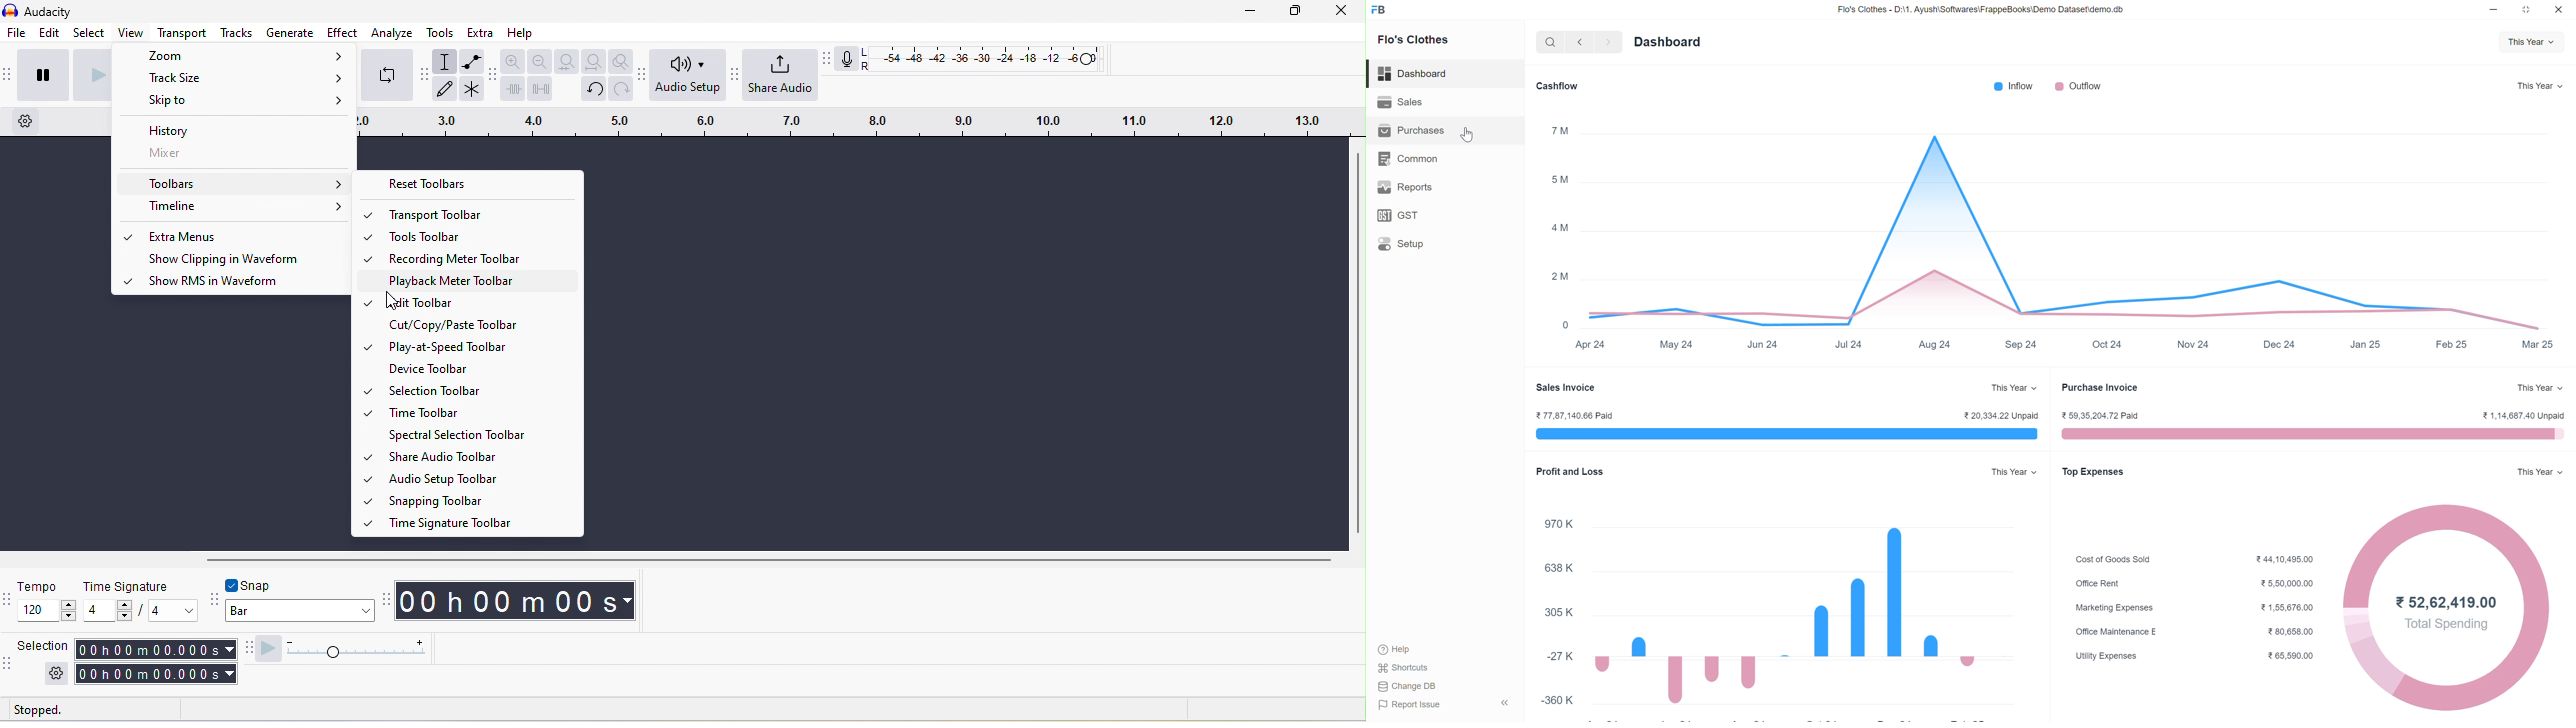  What do you see at coordinates (2526, 9) in the screenshot?
I see `Change dimension` at bounding box center [2526, 9].